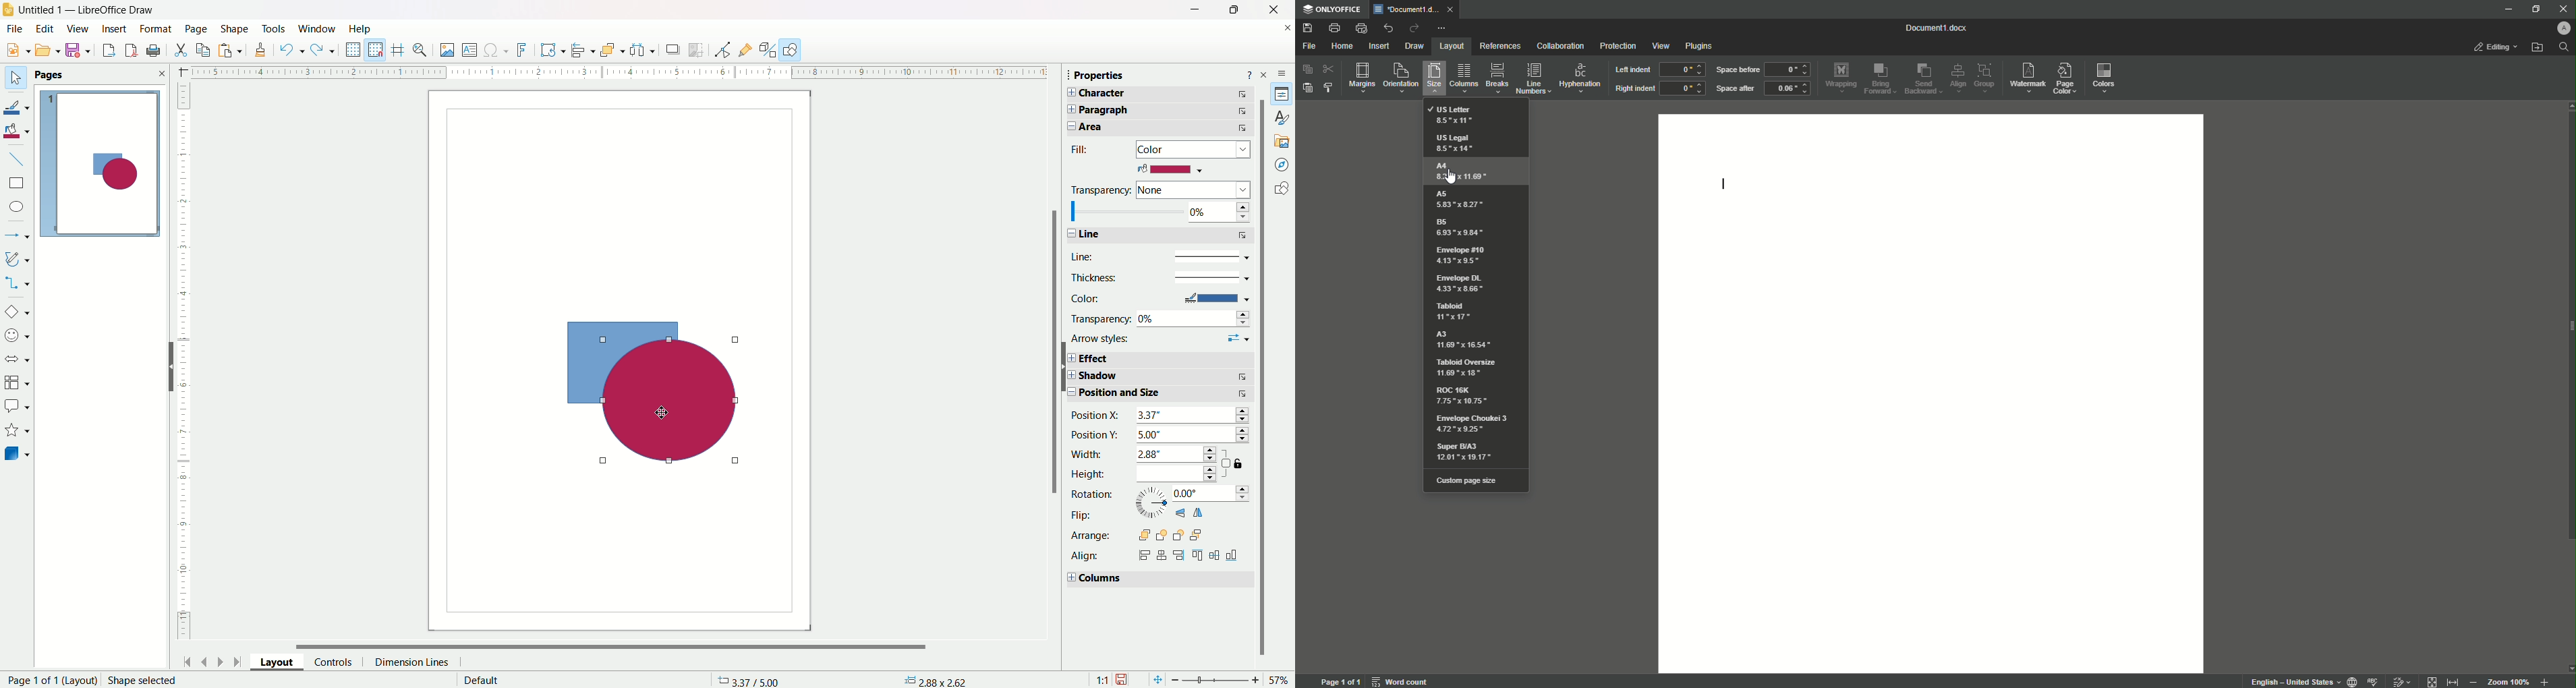  Describe the element at coordinates (9, 7) in the screenshot. I see `logo` at that location.